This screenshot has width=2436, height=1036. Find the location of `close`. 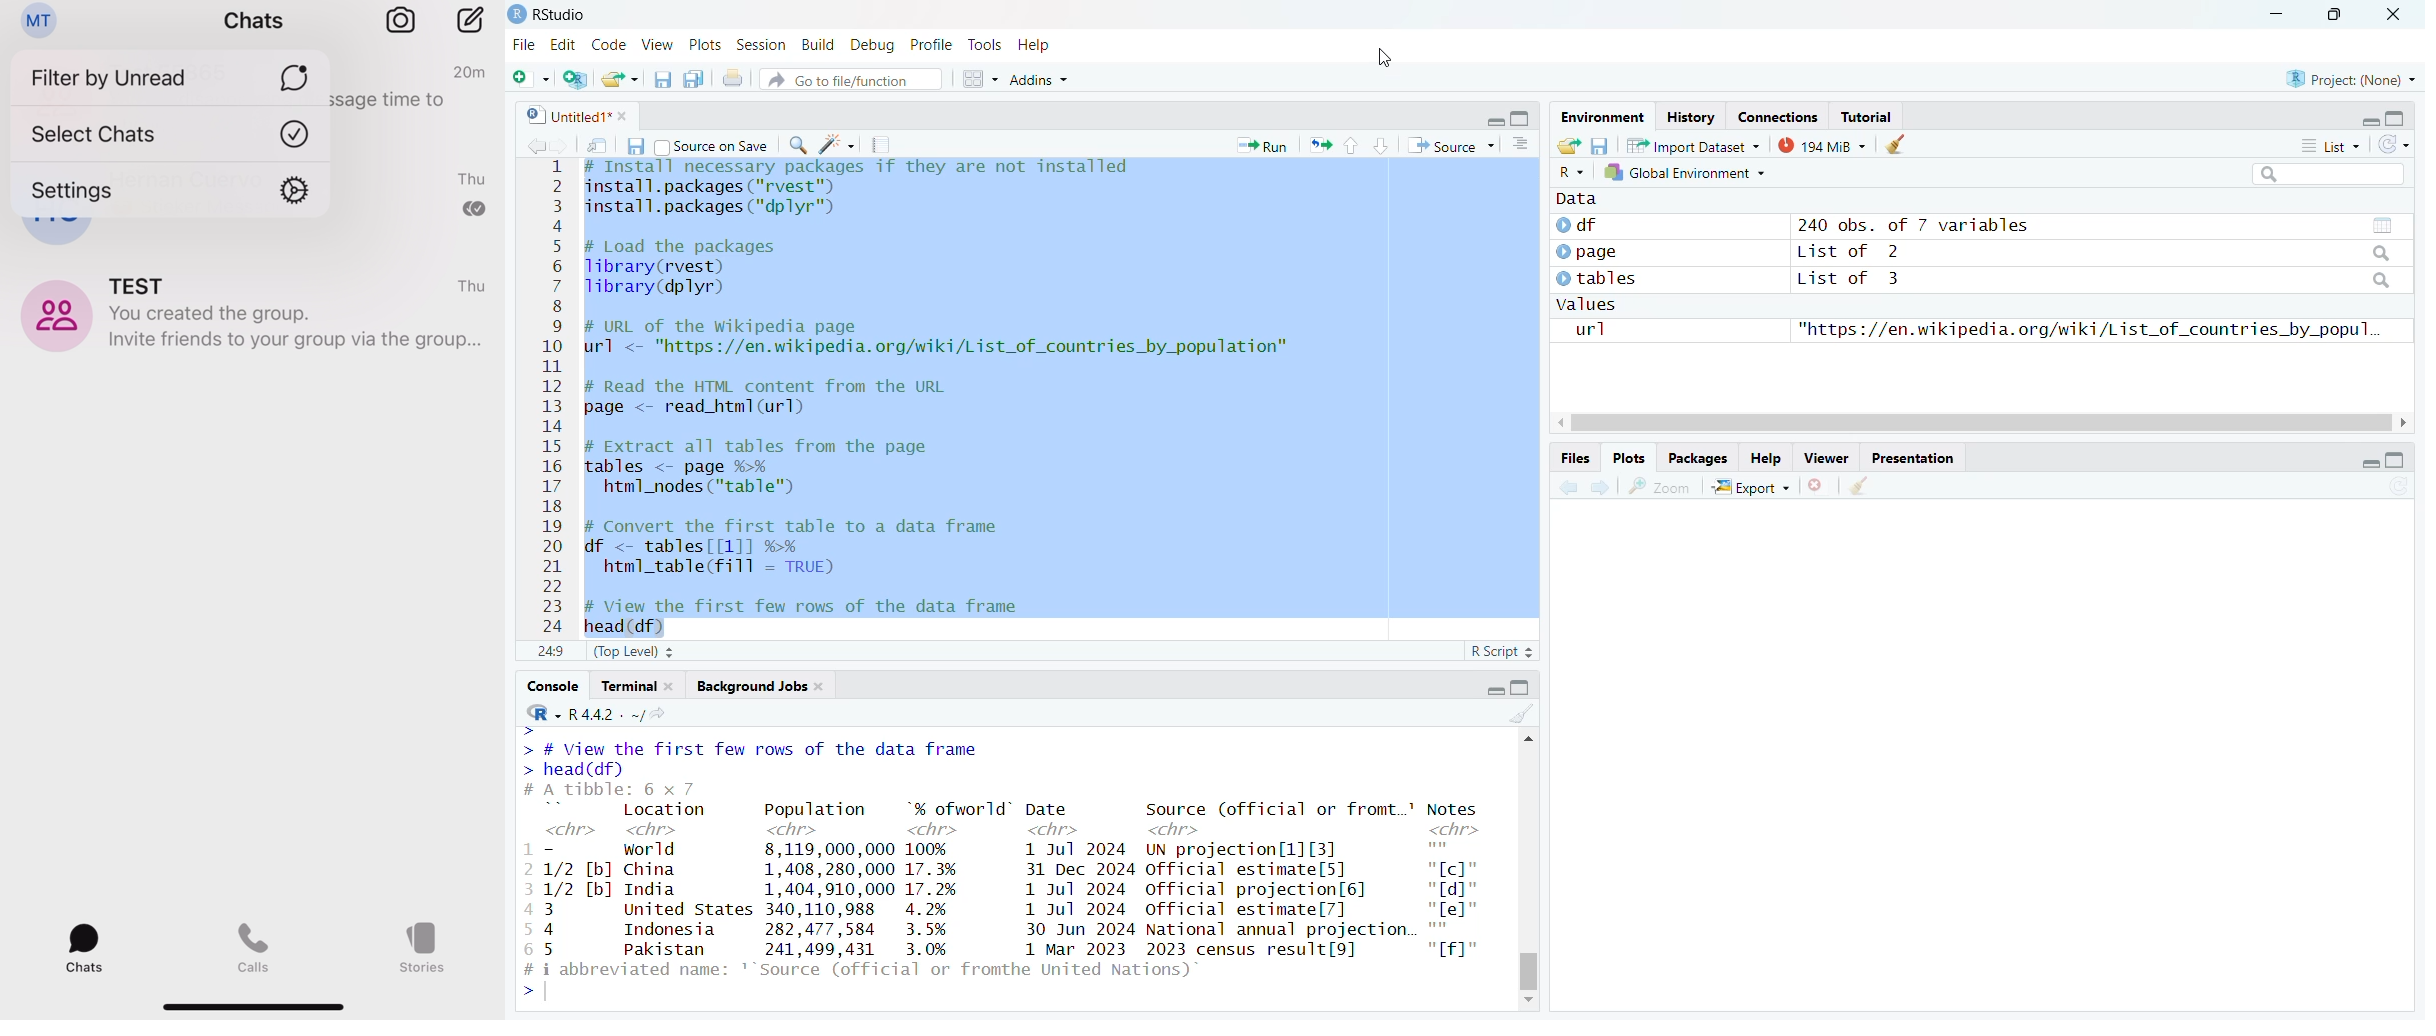

close is located at coordinates (1817, 485).